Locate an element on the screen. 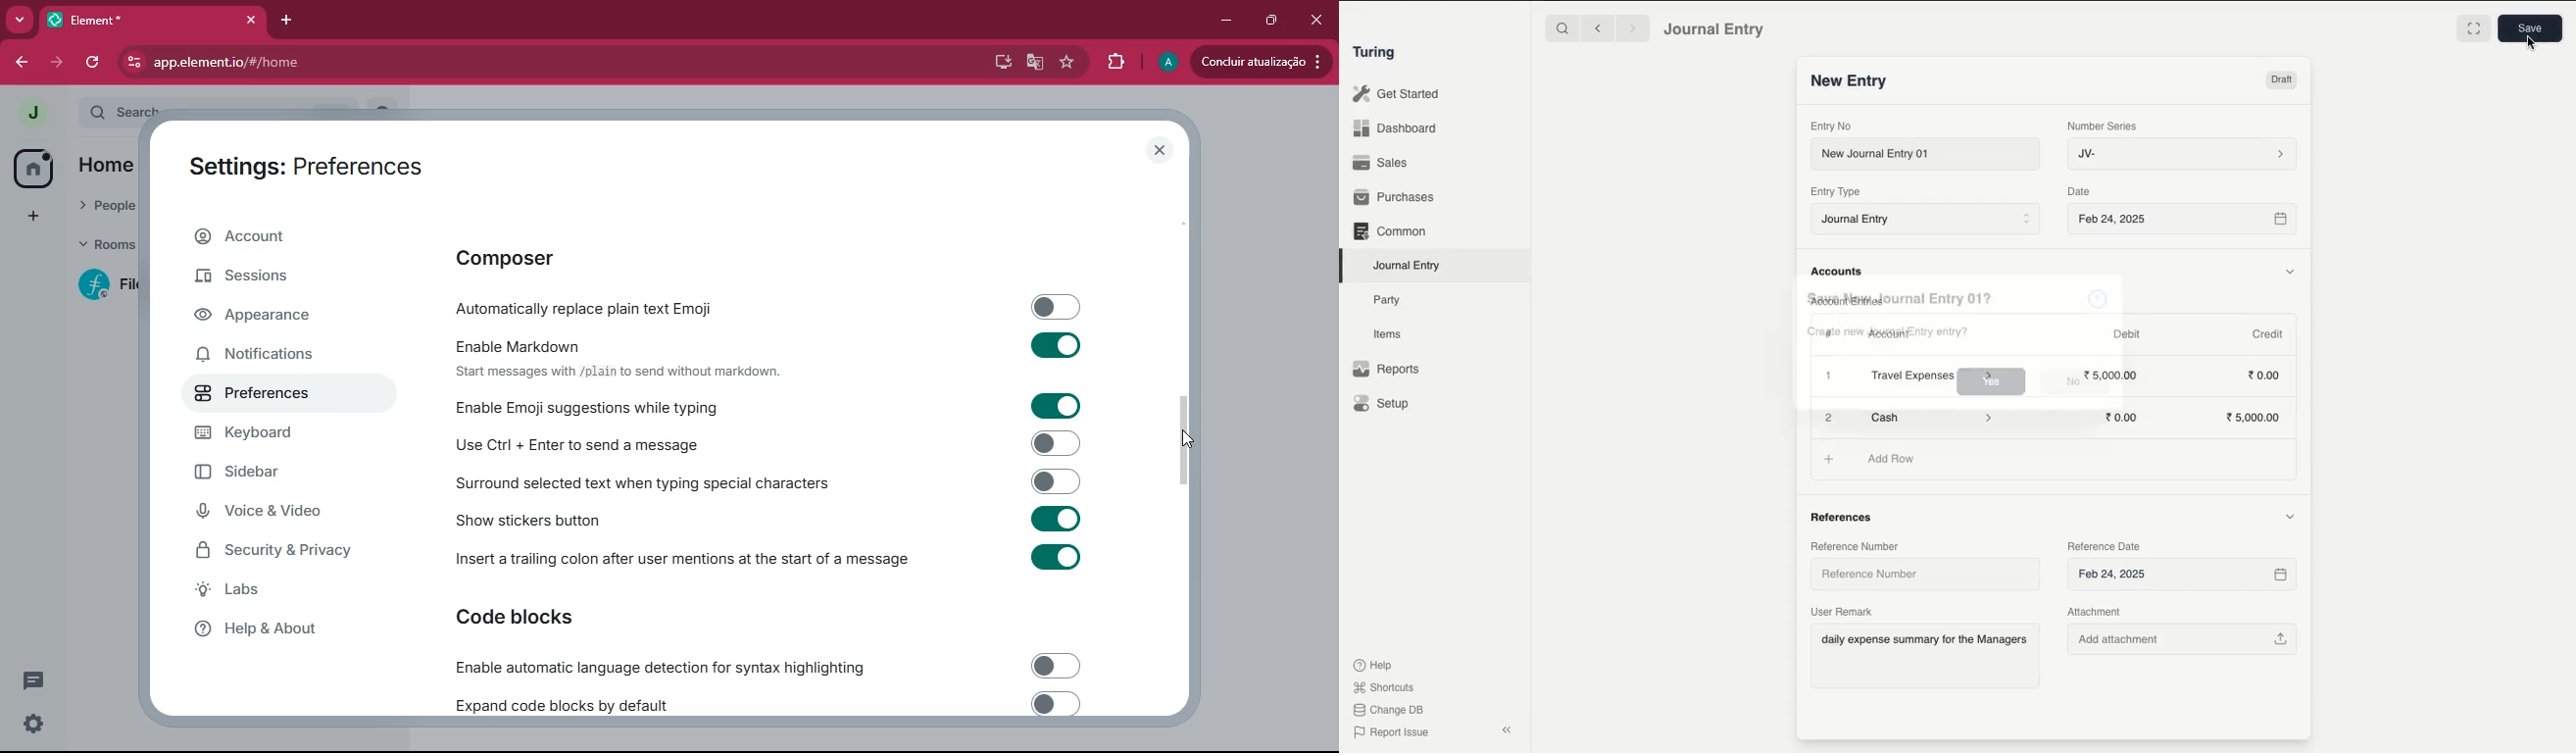 Image resolution: width=2576 pixels, height=756 pixels. New Journal Entry 01 is located at coordinates (1924, 153).